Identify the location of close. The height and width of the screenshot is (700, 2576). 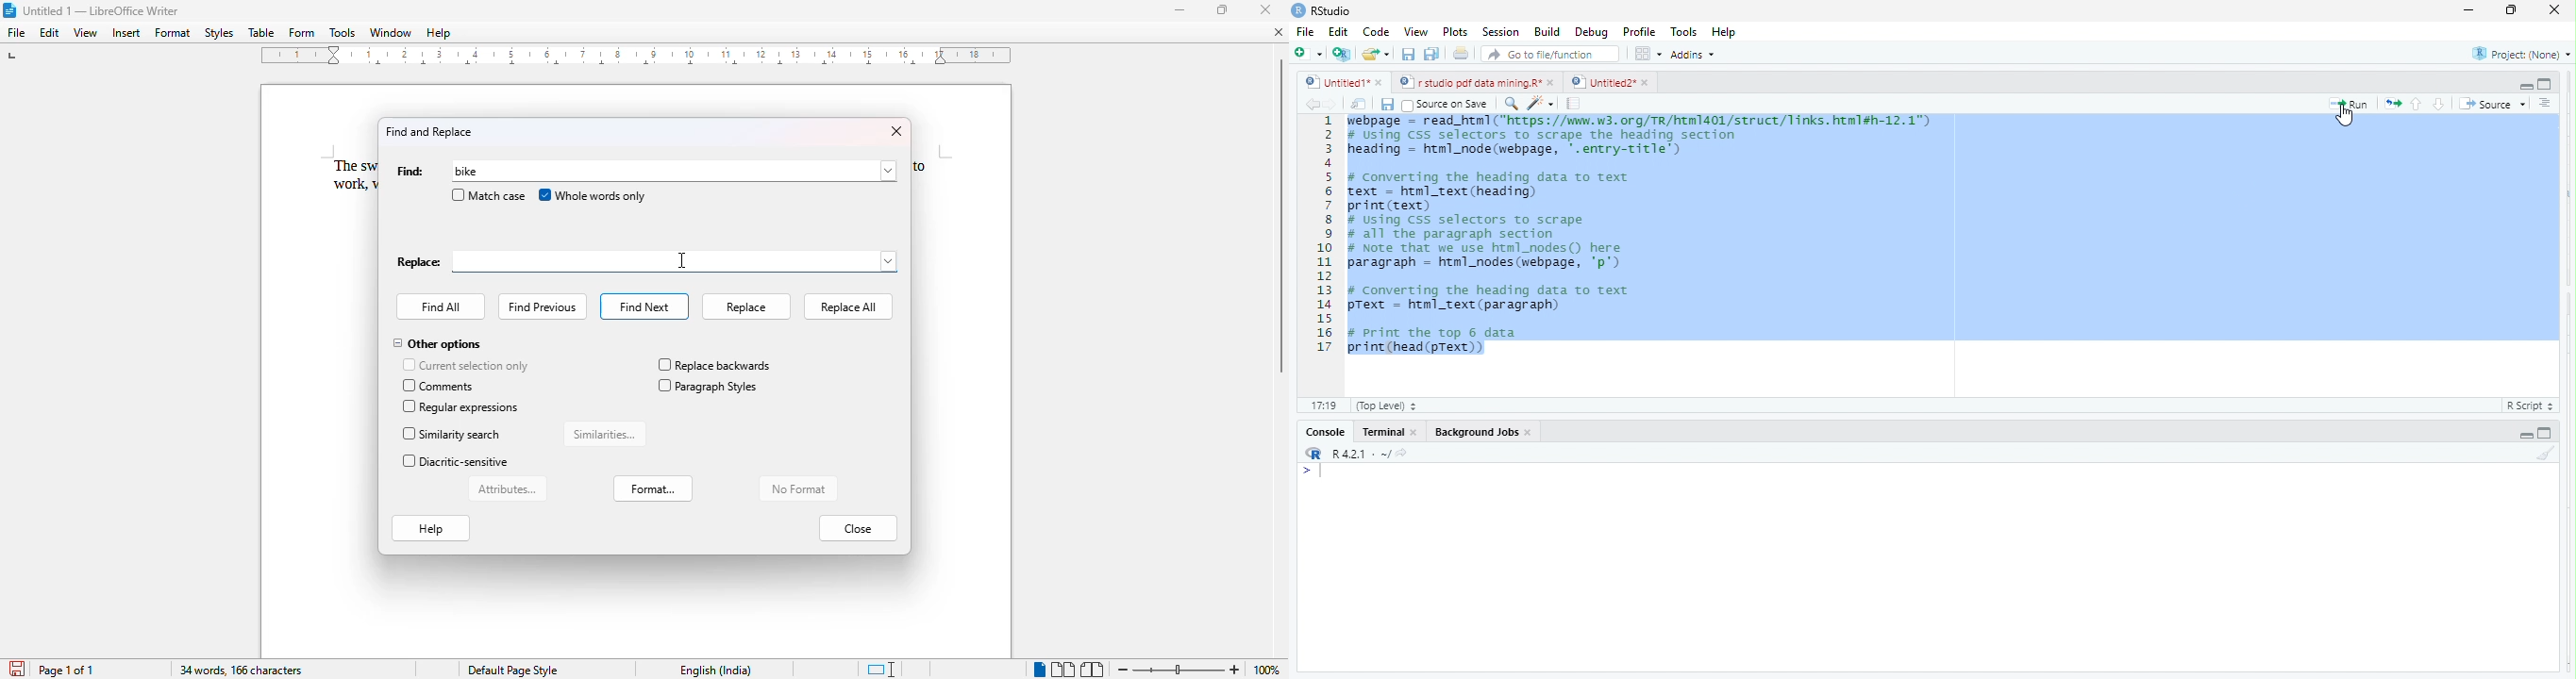
(1553, 82).